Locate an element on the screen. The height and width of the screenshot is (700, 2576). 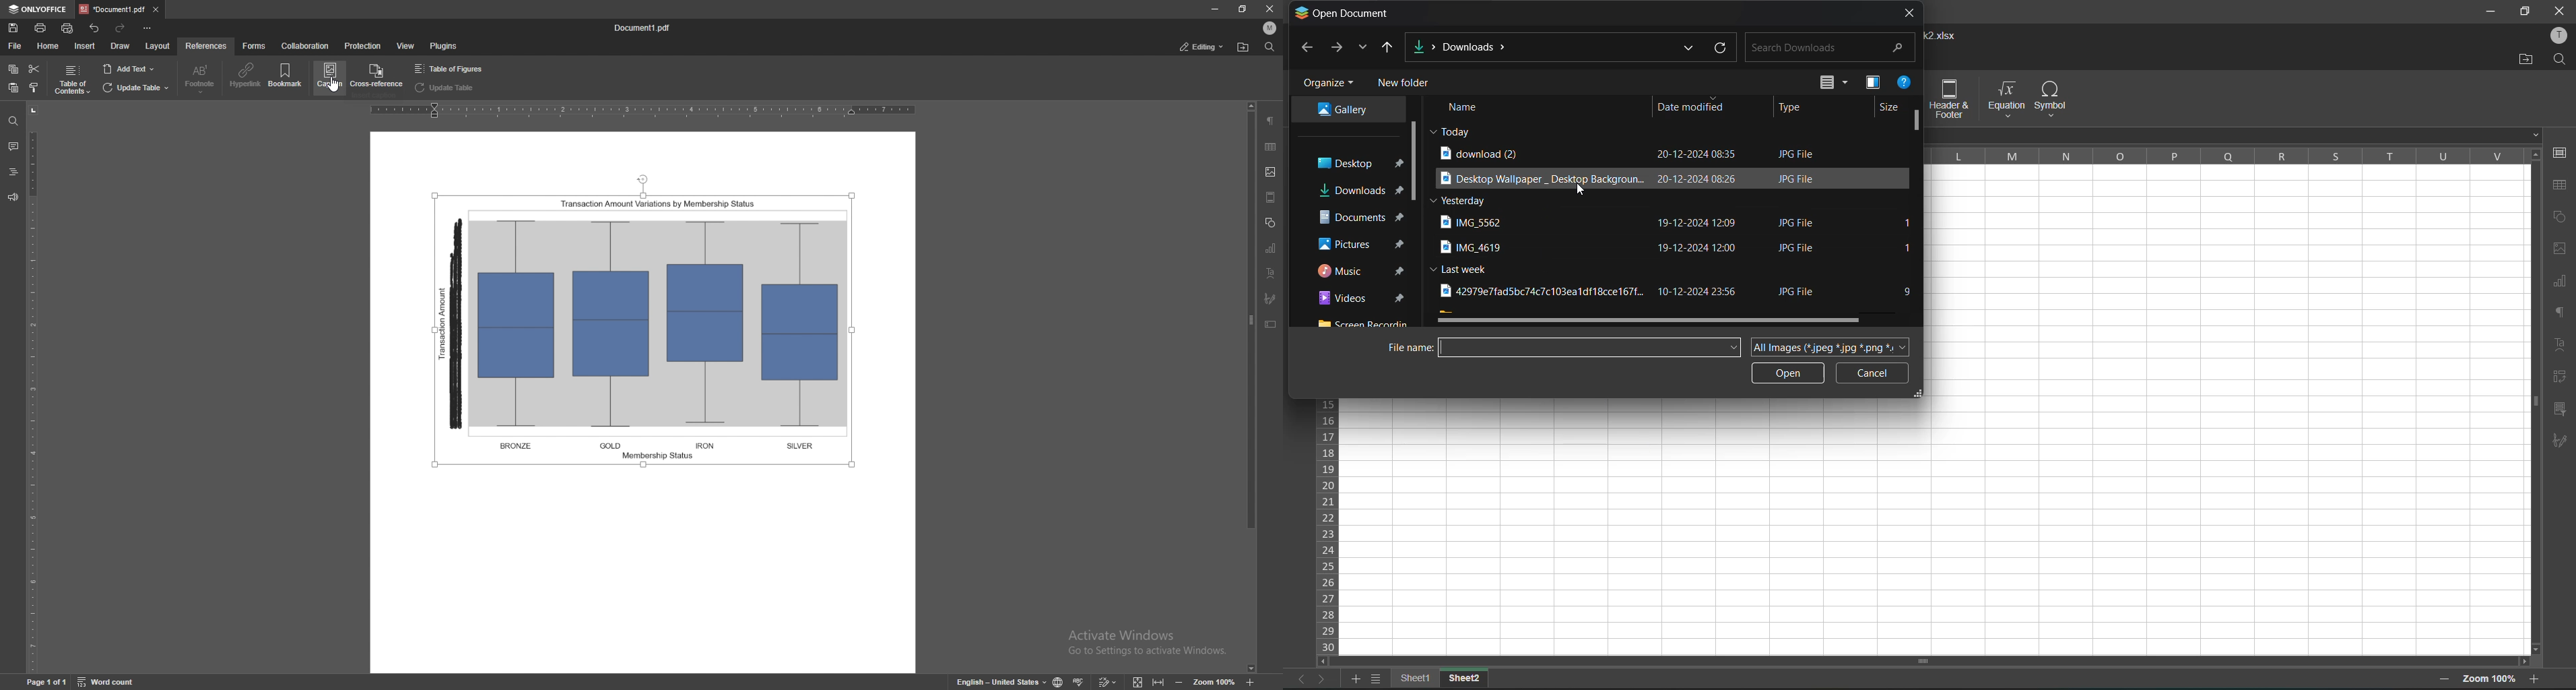
scroll bar is located at coordinates (1911, 662).